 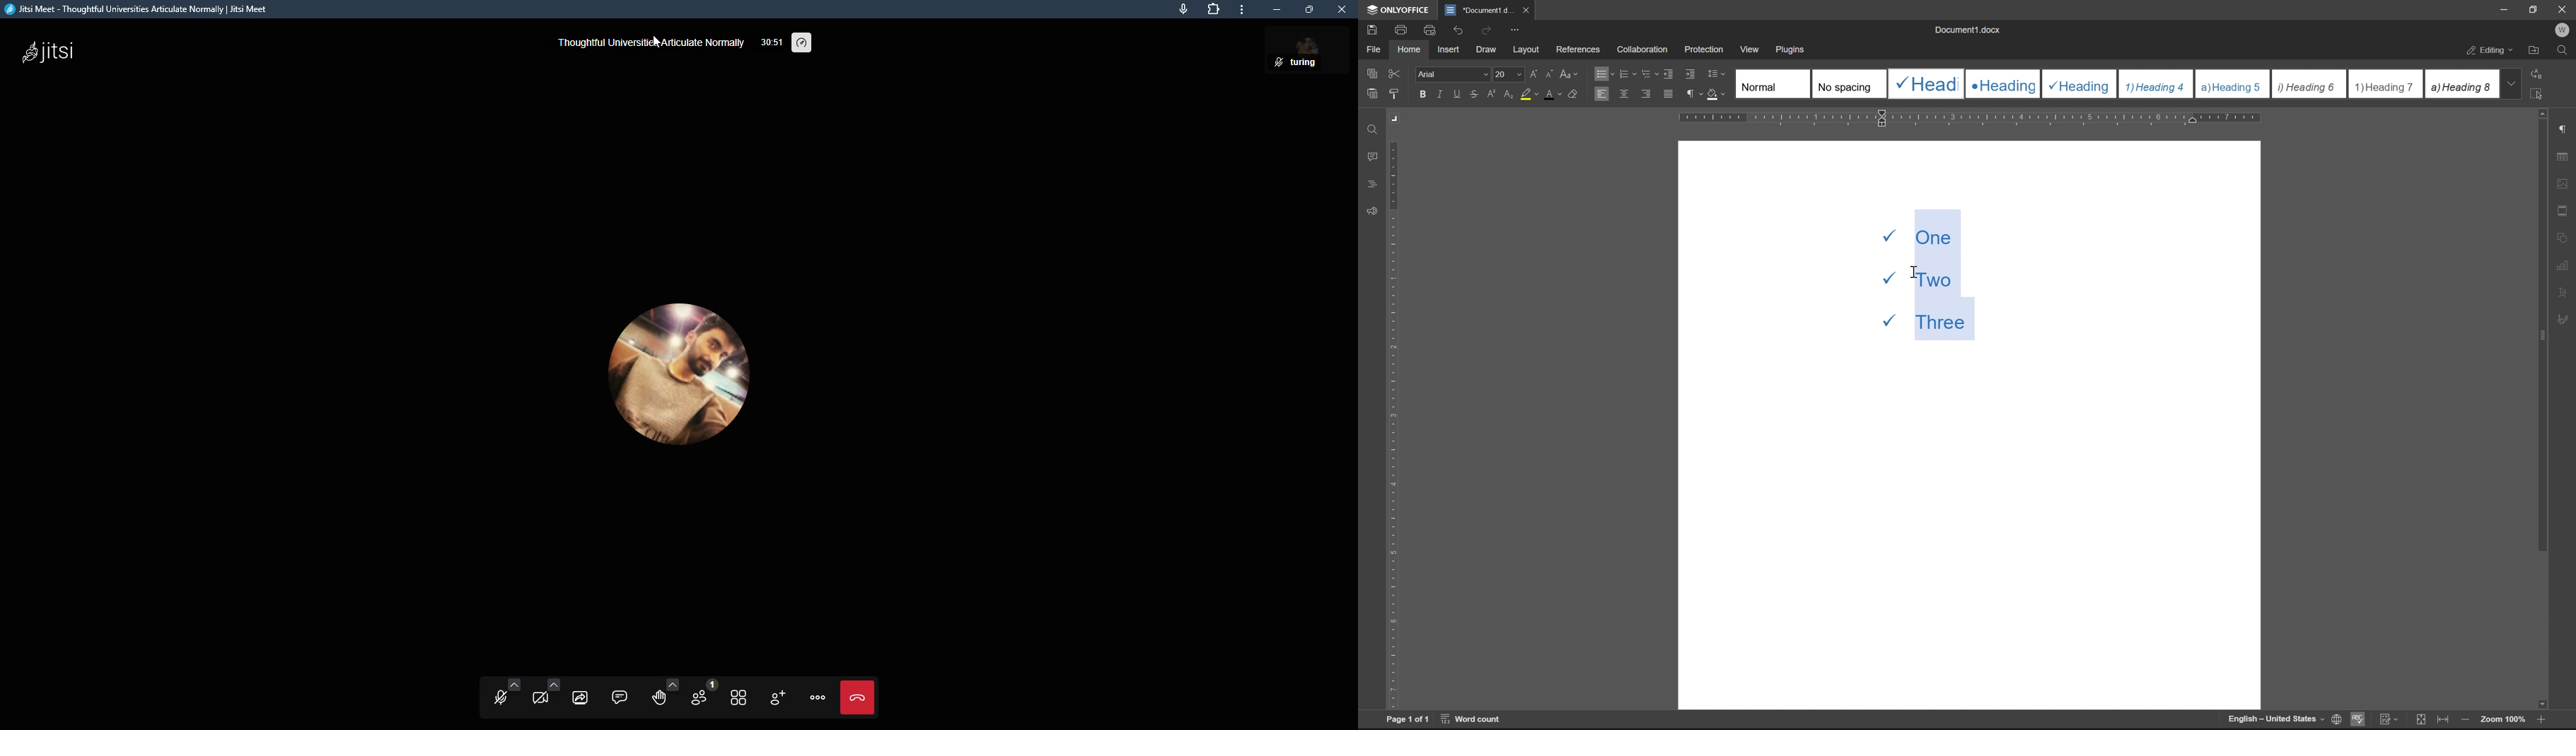 What do you see at coordinates (1967, 30) in the screenshot?
I see `document1.docx` at bounding box center [1967, 30].